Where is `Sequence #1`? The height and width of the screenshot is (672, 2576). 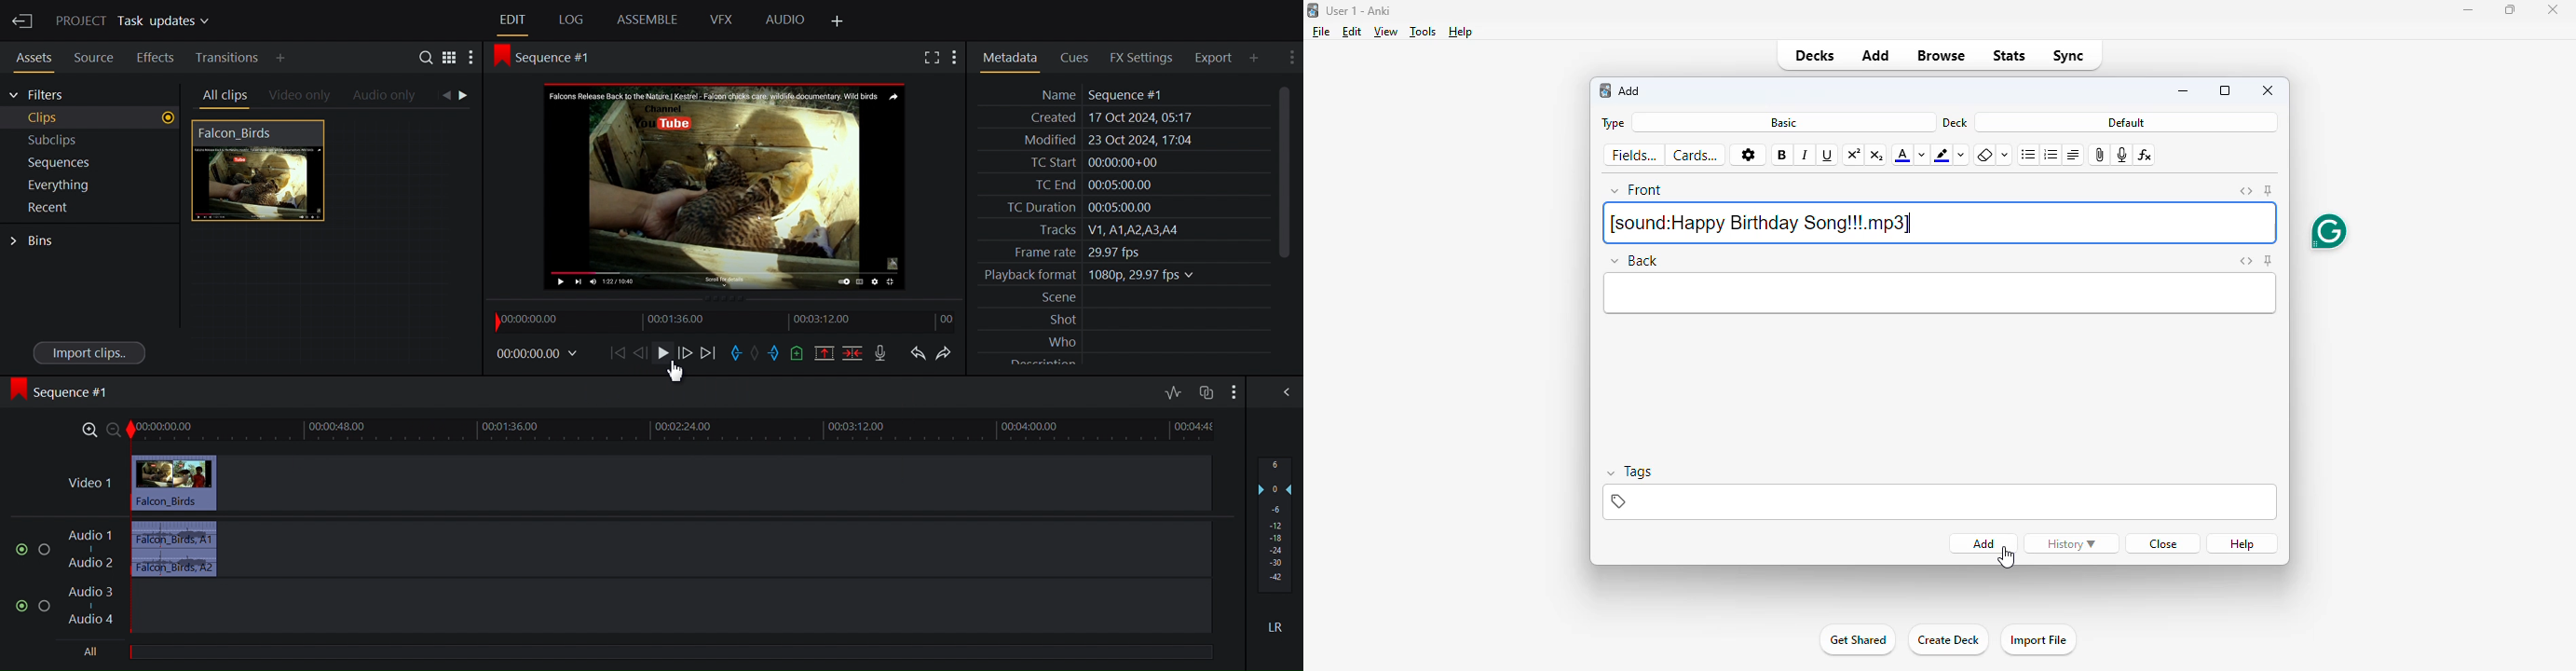 Sequence #1 is located at coordinates (551, 58).